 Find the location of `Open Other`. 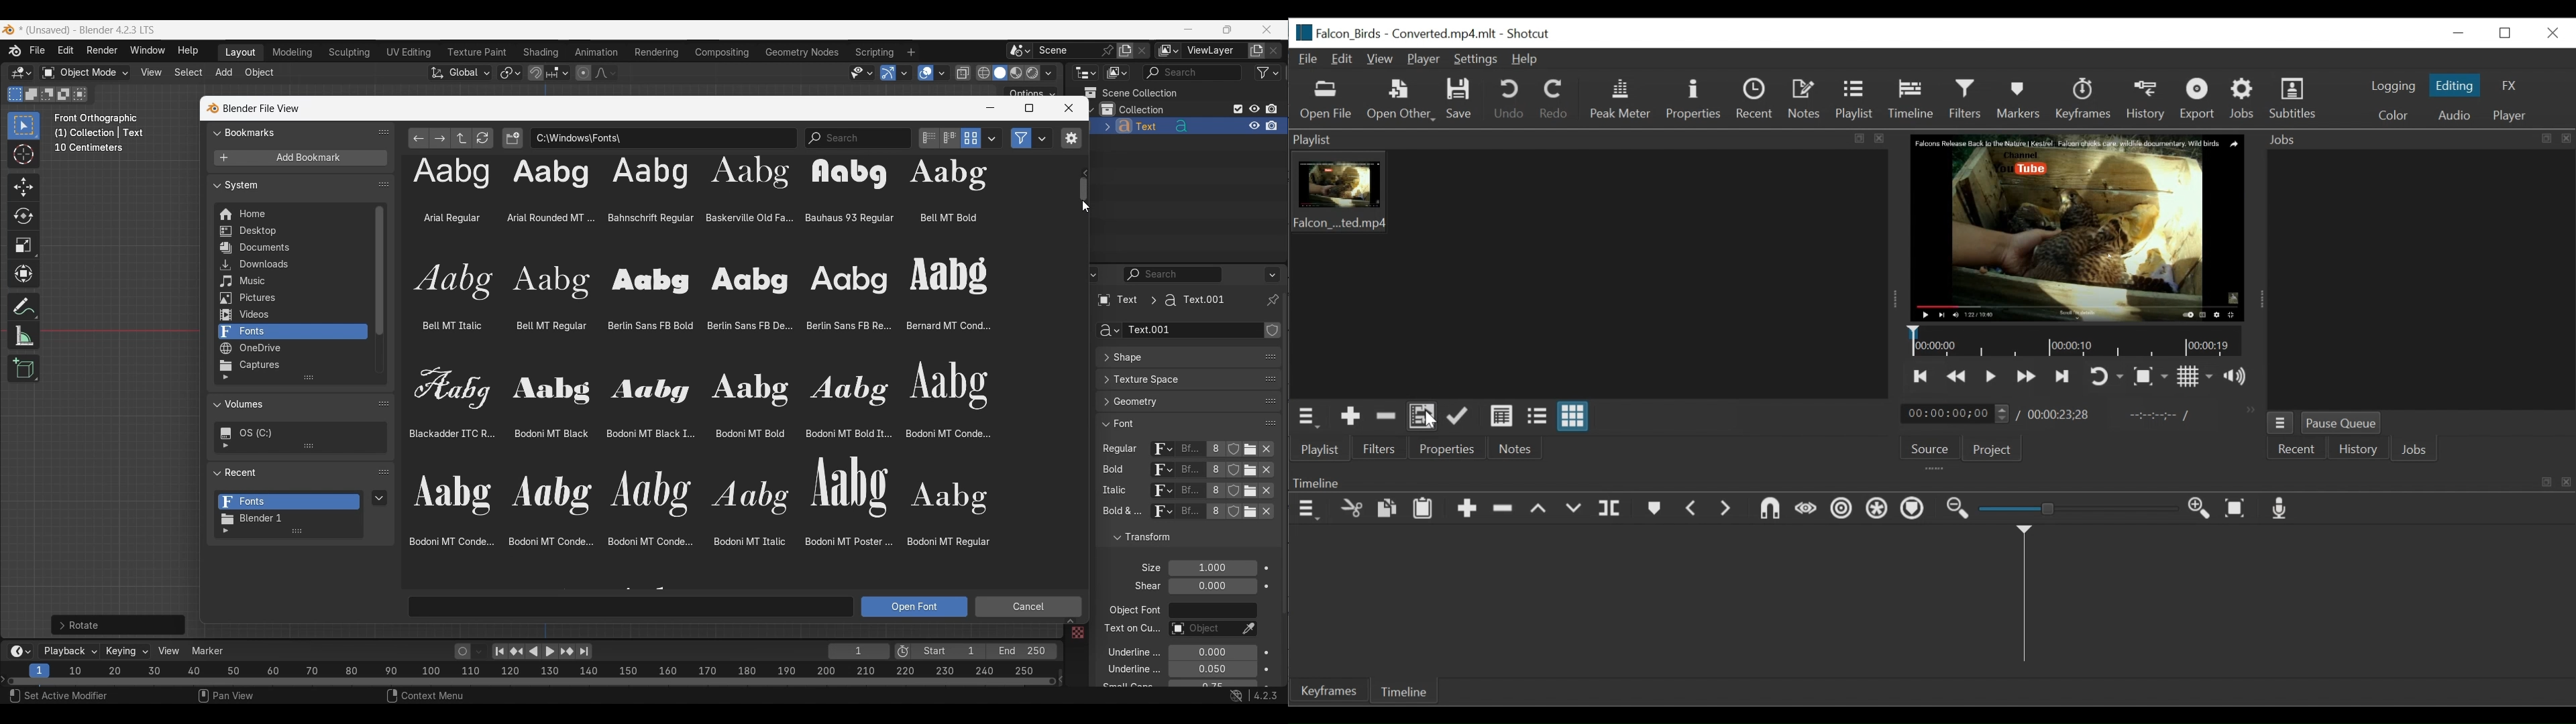

Open Other is located at coordinates (1399, 99).